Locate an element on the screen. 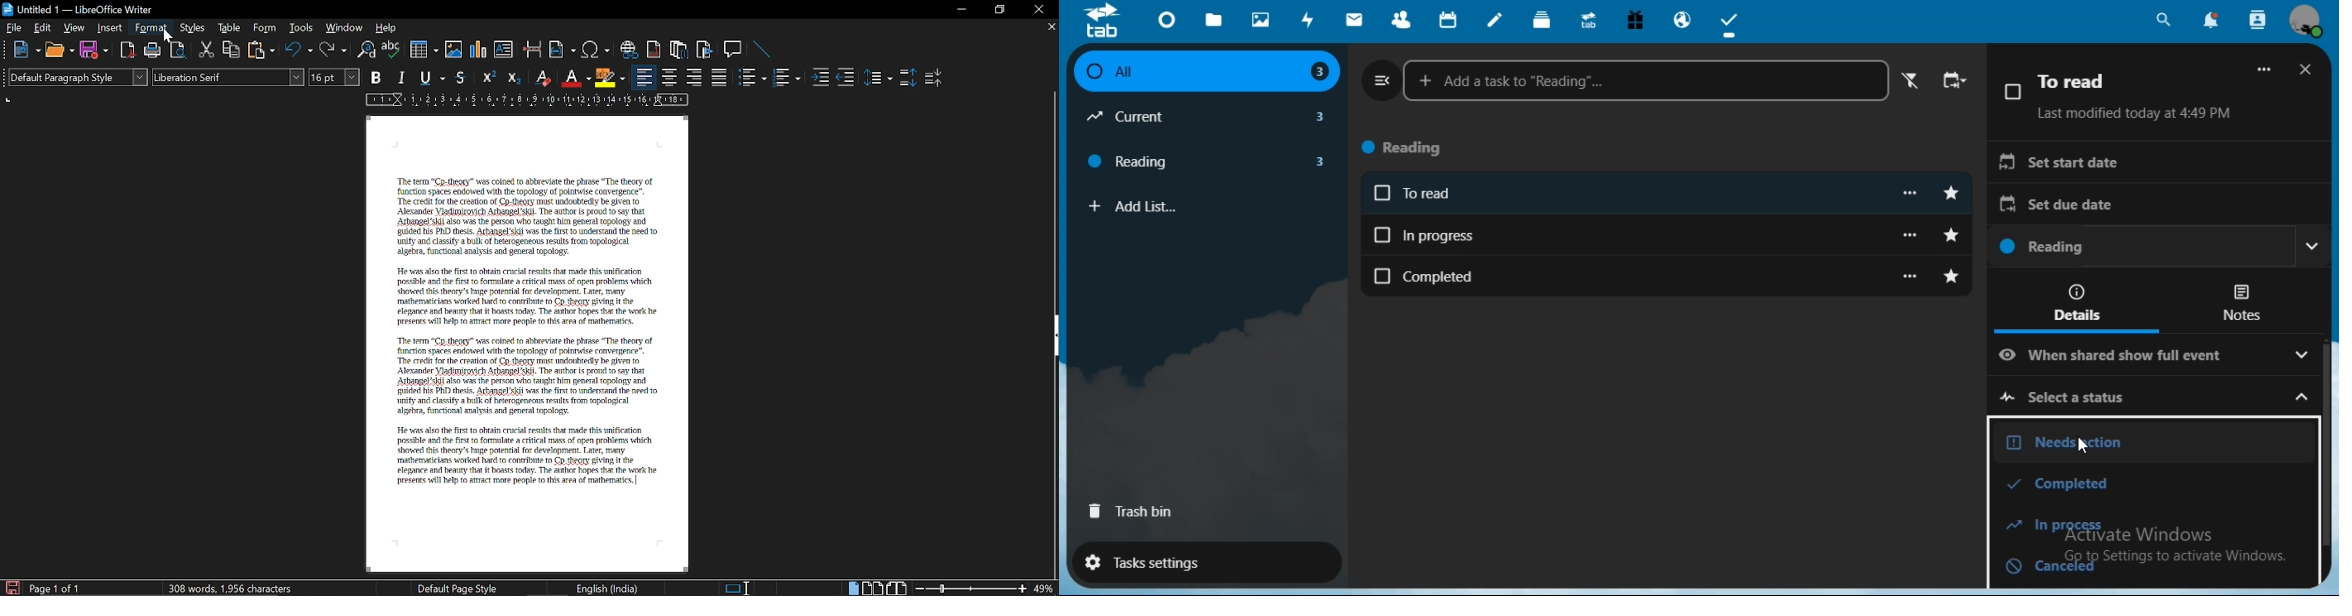 The width and height of the screenshot is (2352, 616). Drop down is located at coordinates (2304, 396).